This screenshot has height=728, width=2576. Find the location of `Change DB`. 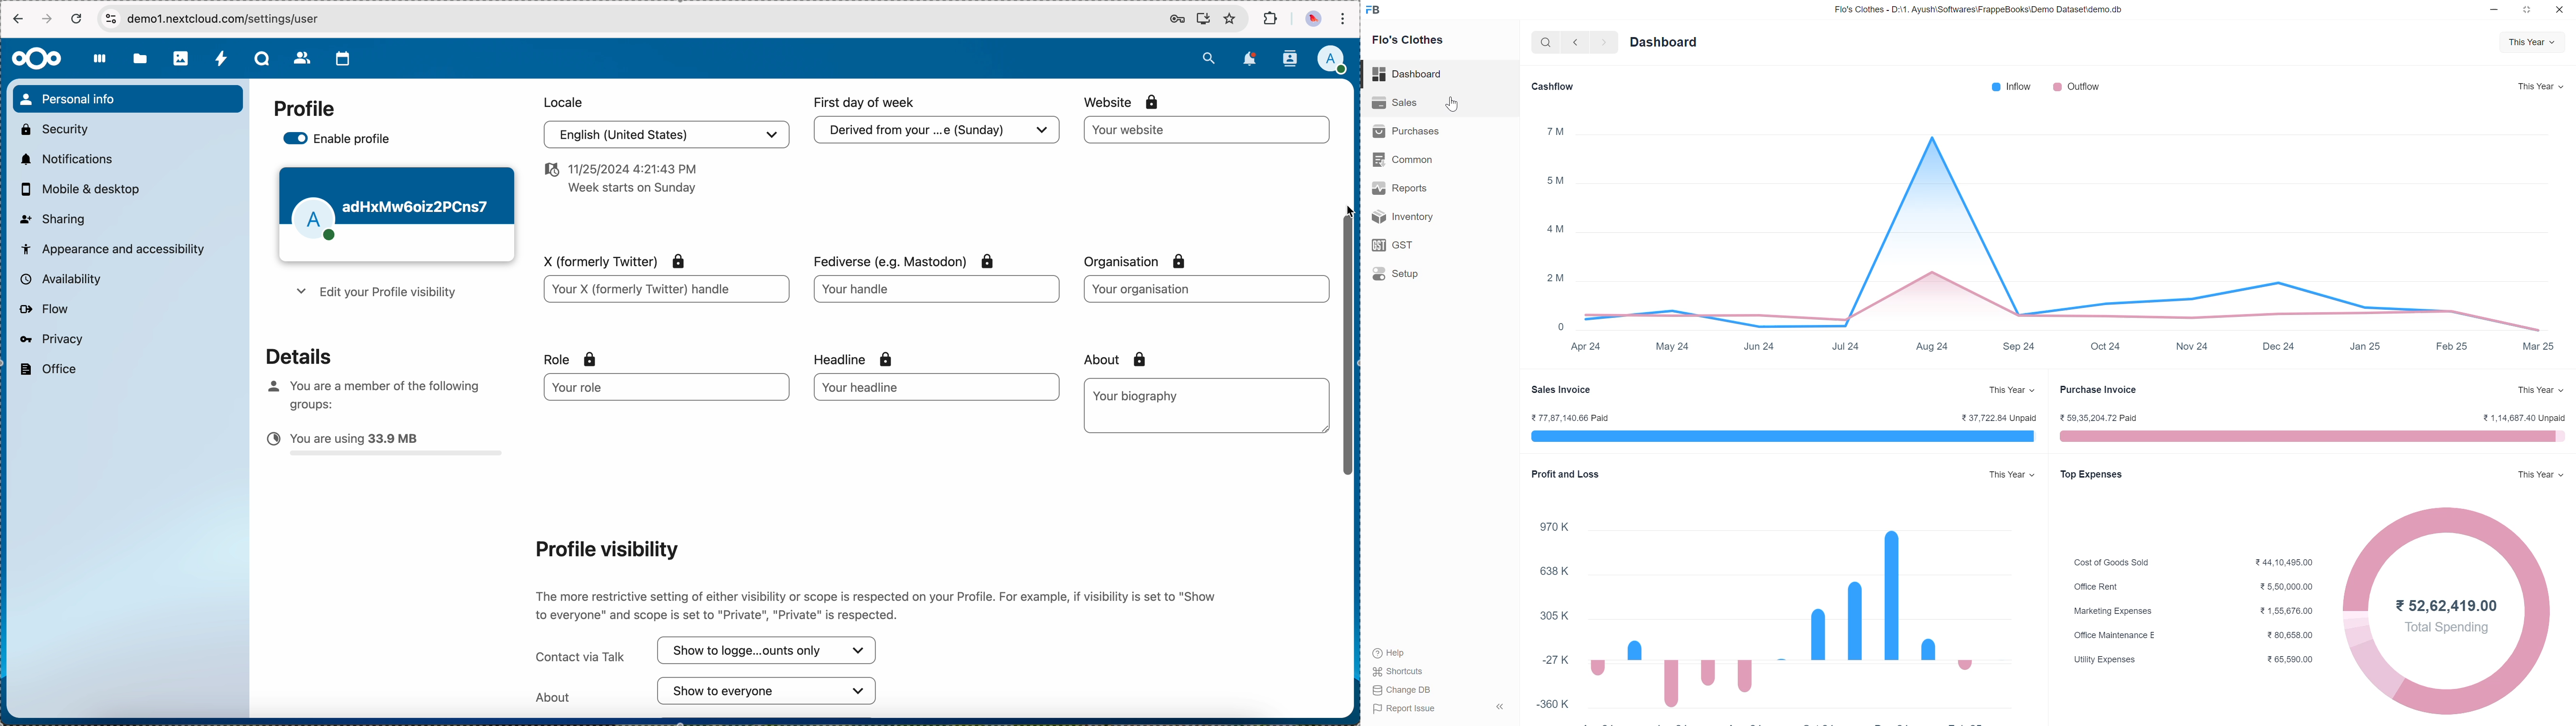

Change DB is located at coordinates (1403, 692).